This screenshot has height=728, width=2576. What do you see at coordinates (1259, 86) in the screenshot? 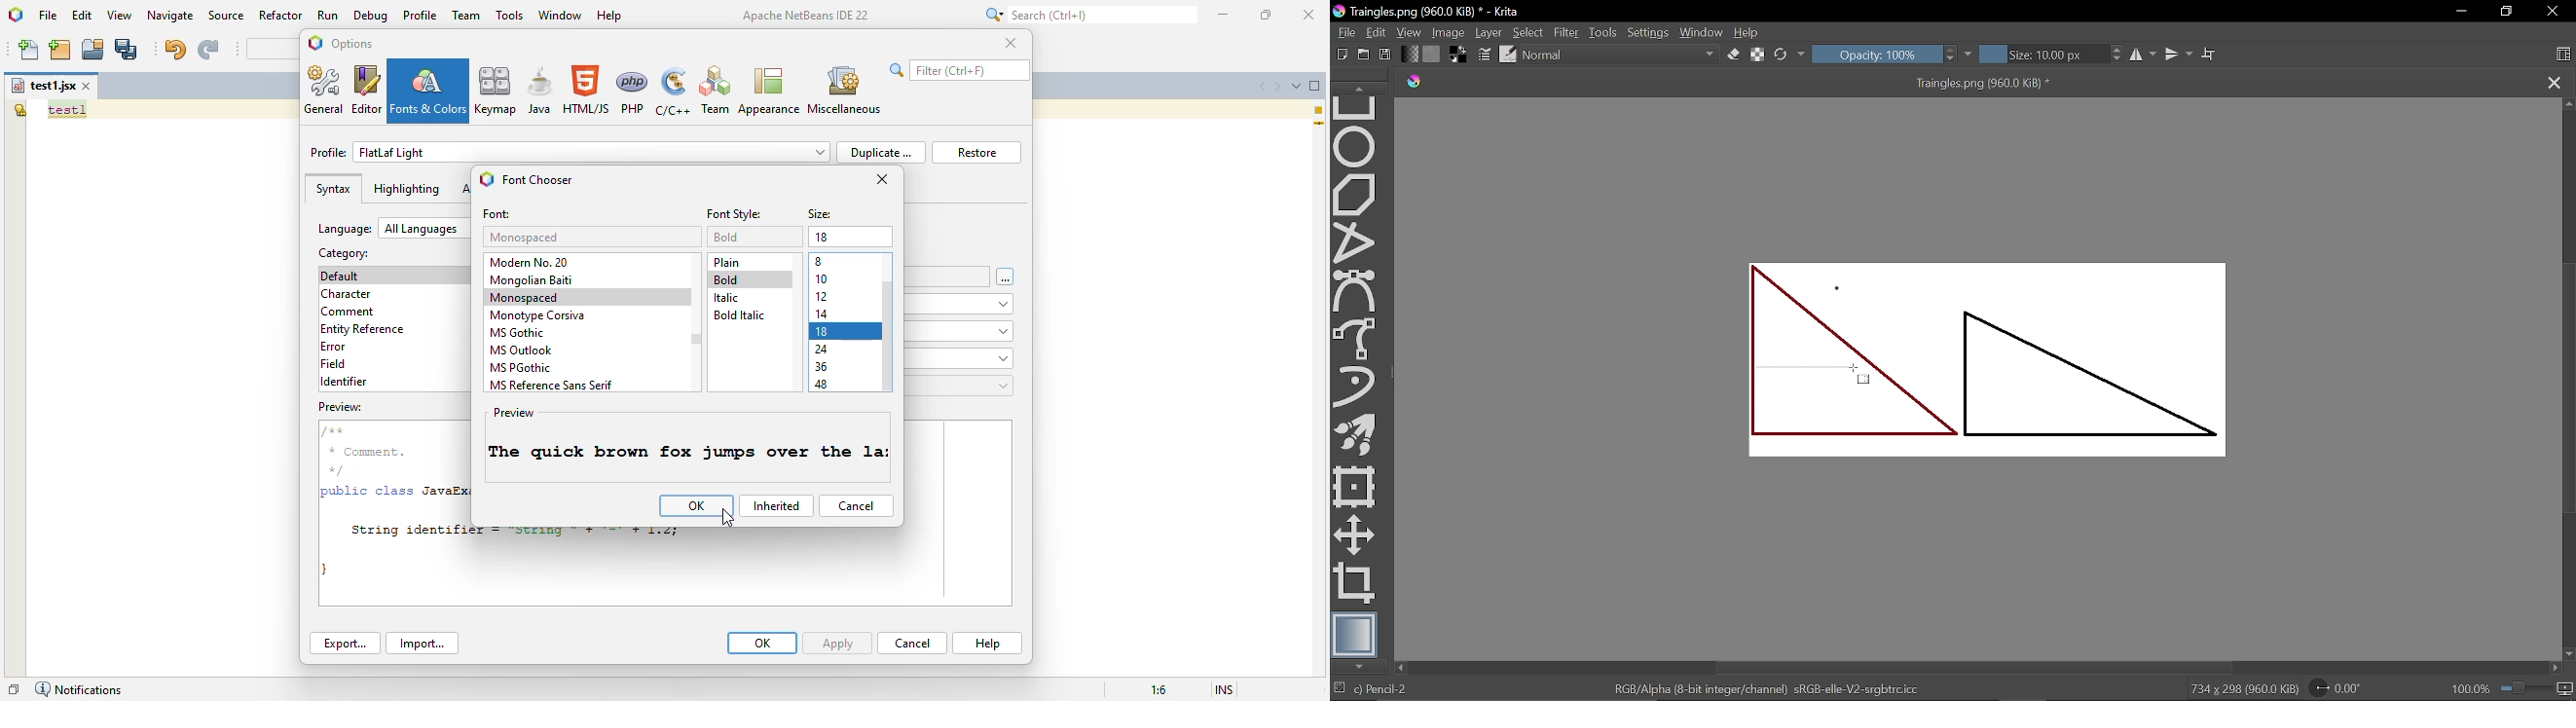
I see `scroll documents left` at bounding box center [1259, 86].